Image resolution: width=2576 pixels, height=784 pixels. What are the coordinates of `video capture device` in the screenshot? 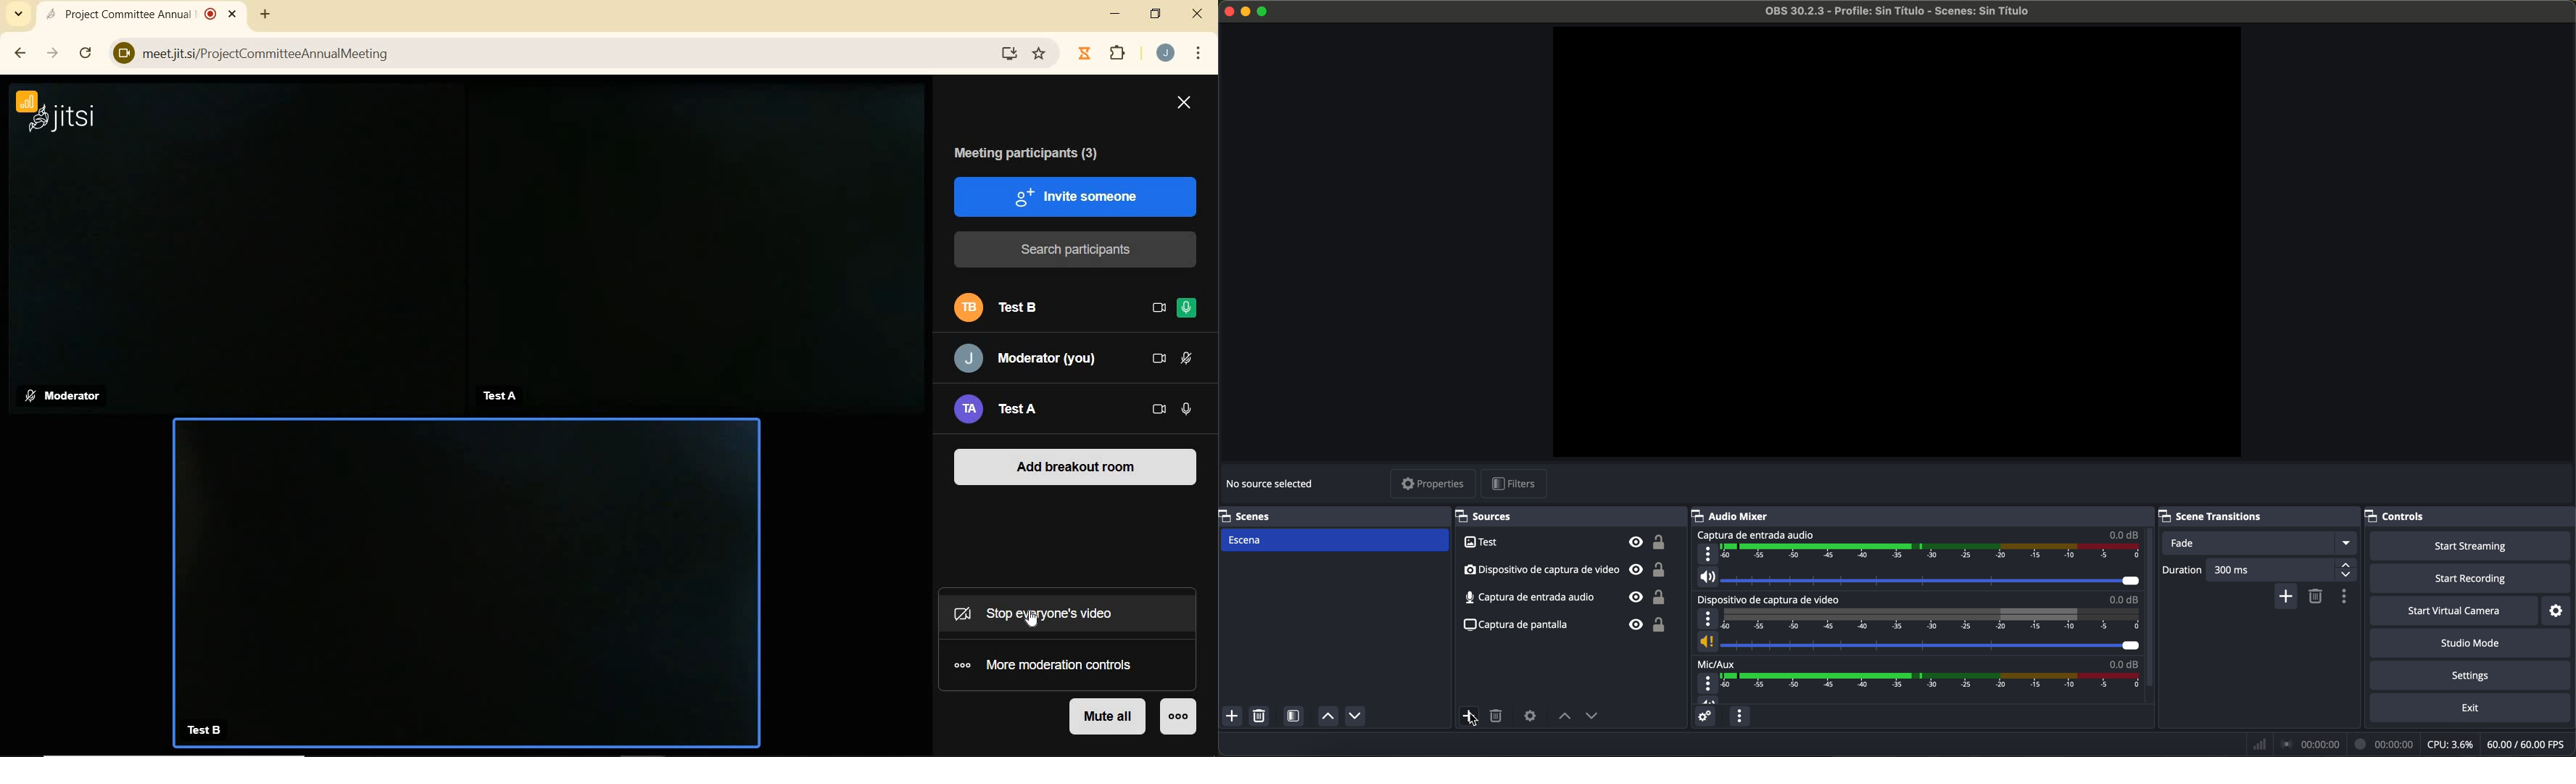 It's located at (1567, 571).